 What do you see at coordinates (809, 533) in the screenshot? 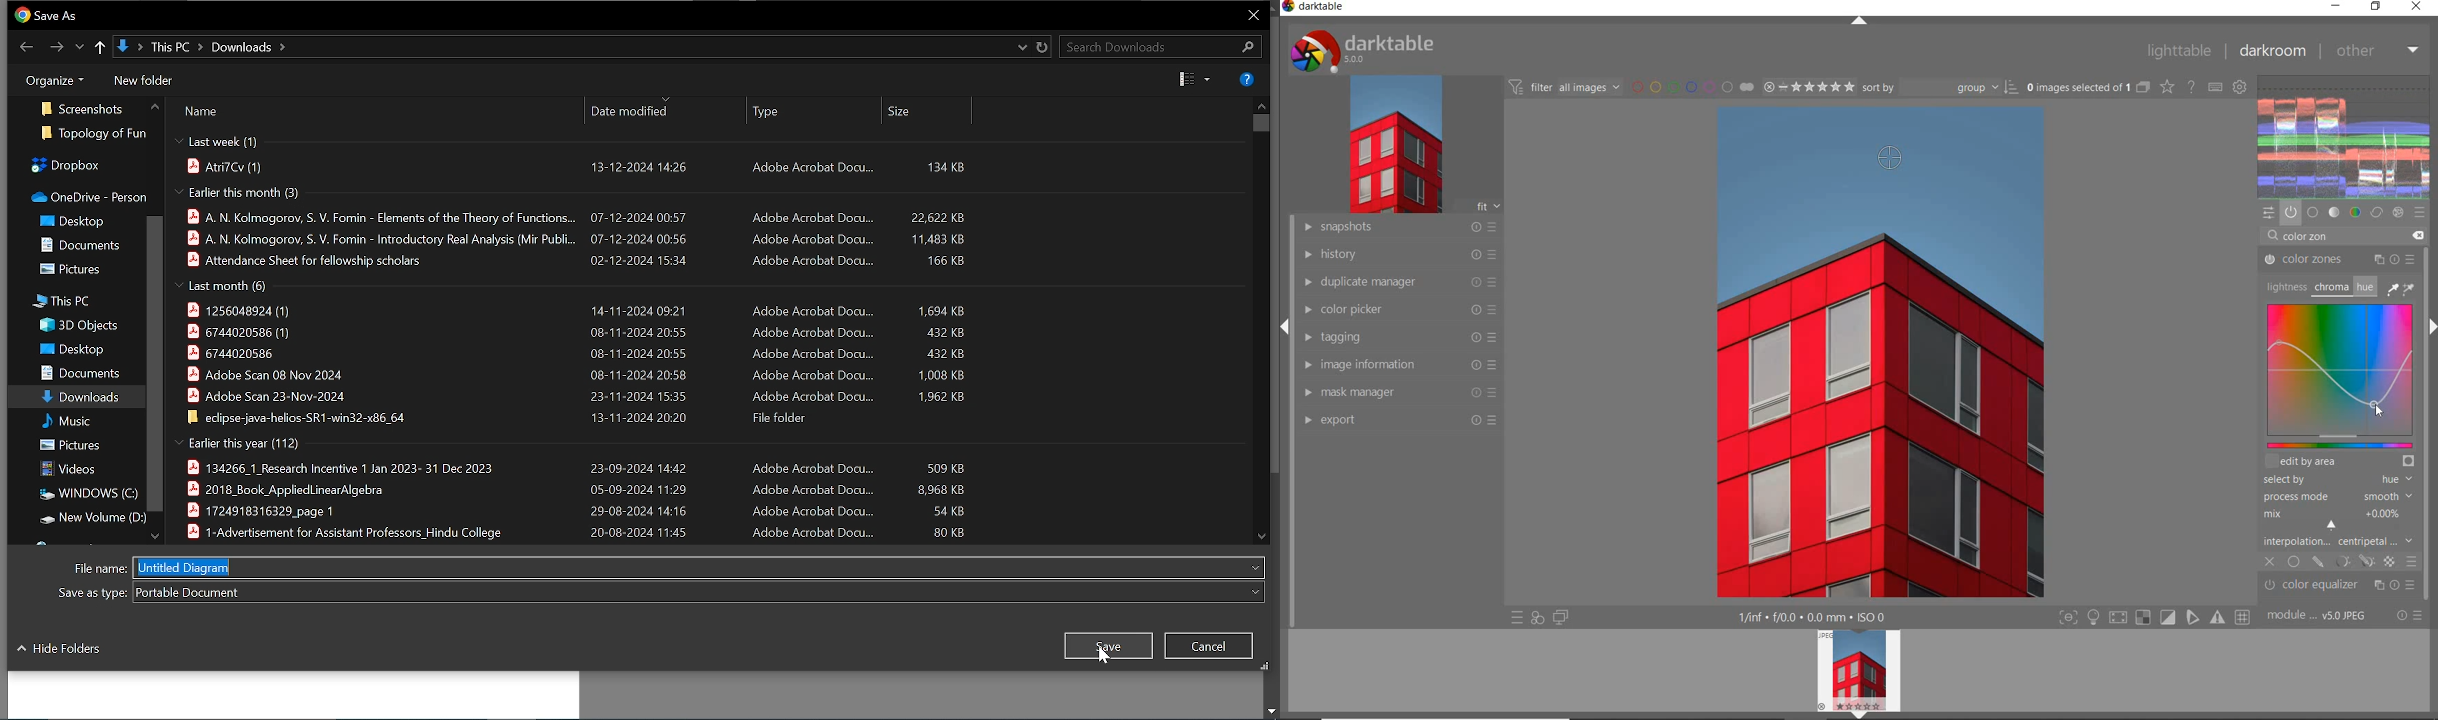
I see `‘Adobe Acrobat Docu...` at bounding box center [809, 533].